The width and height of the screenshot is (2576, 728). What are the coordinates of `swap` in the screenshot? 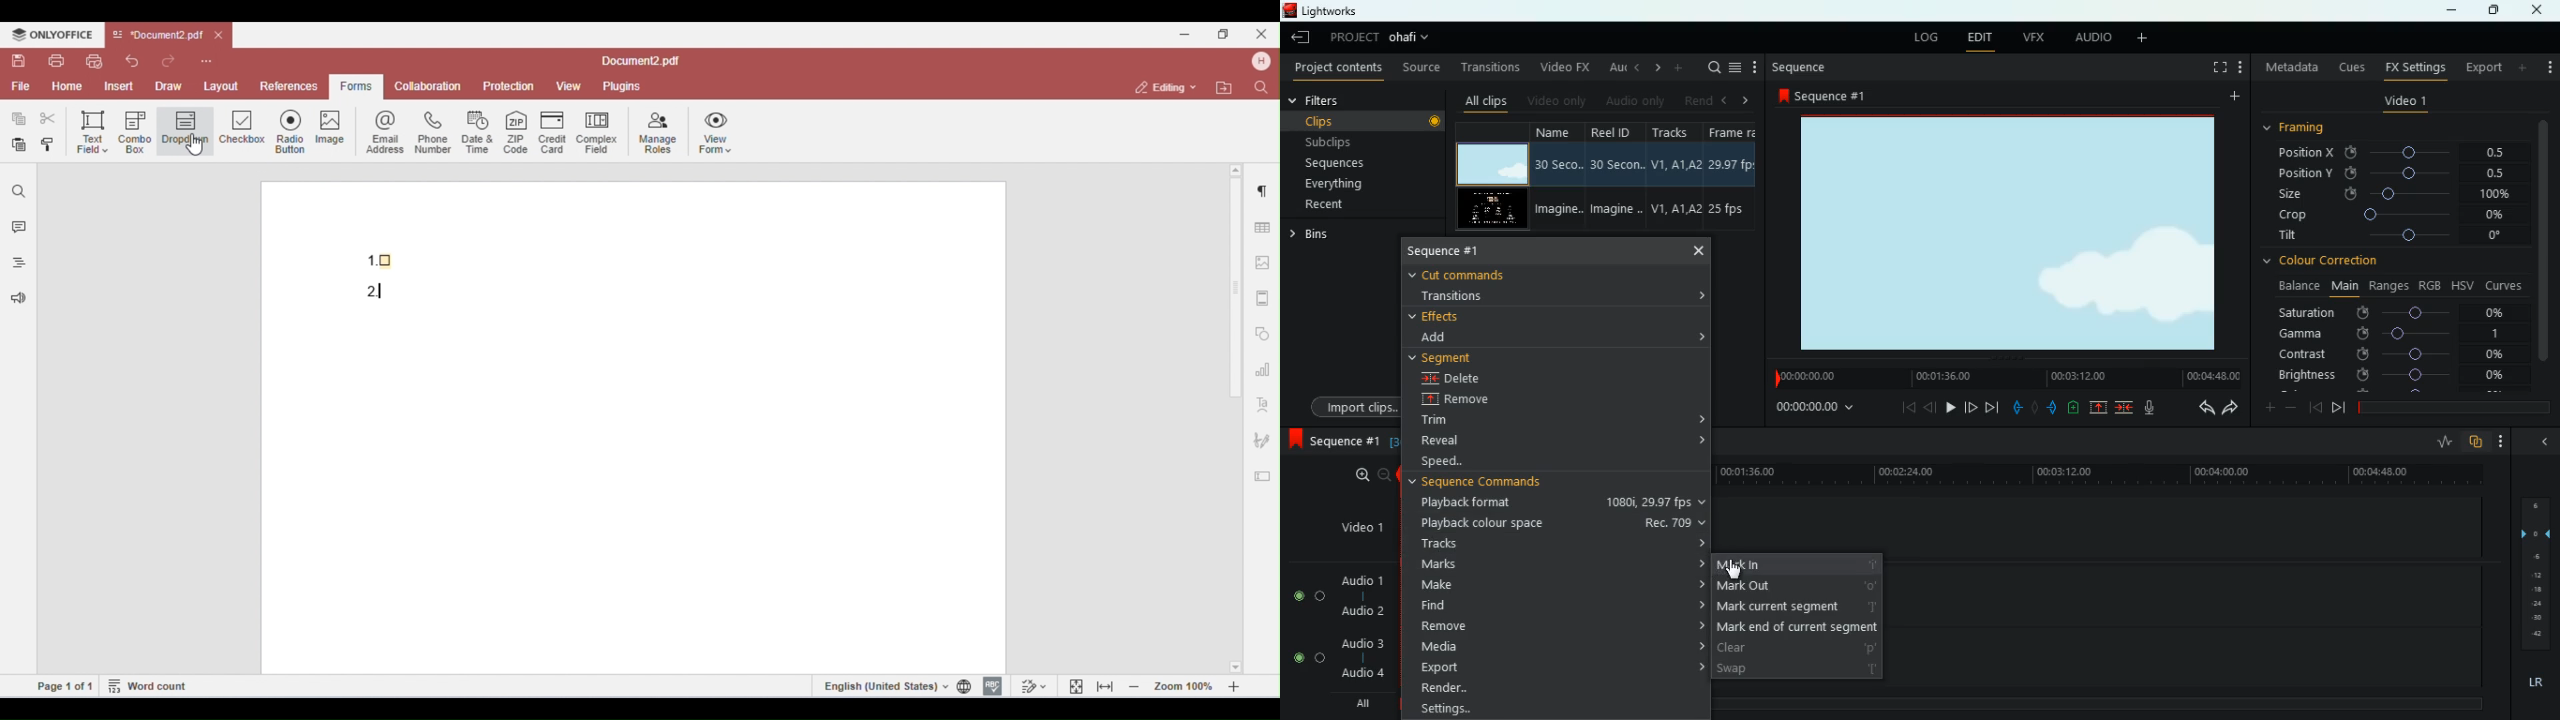 It's located at (1799, 668).